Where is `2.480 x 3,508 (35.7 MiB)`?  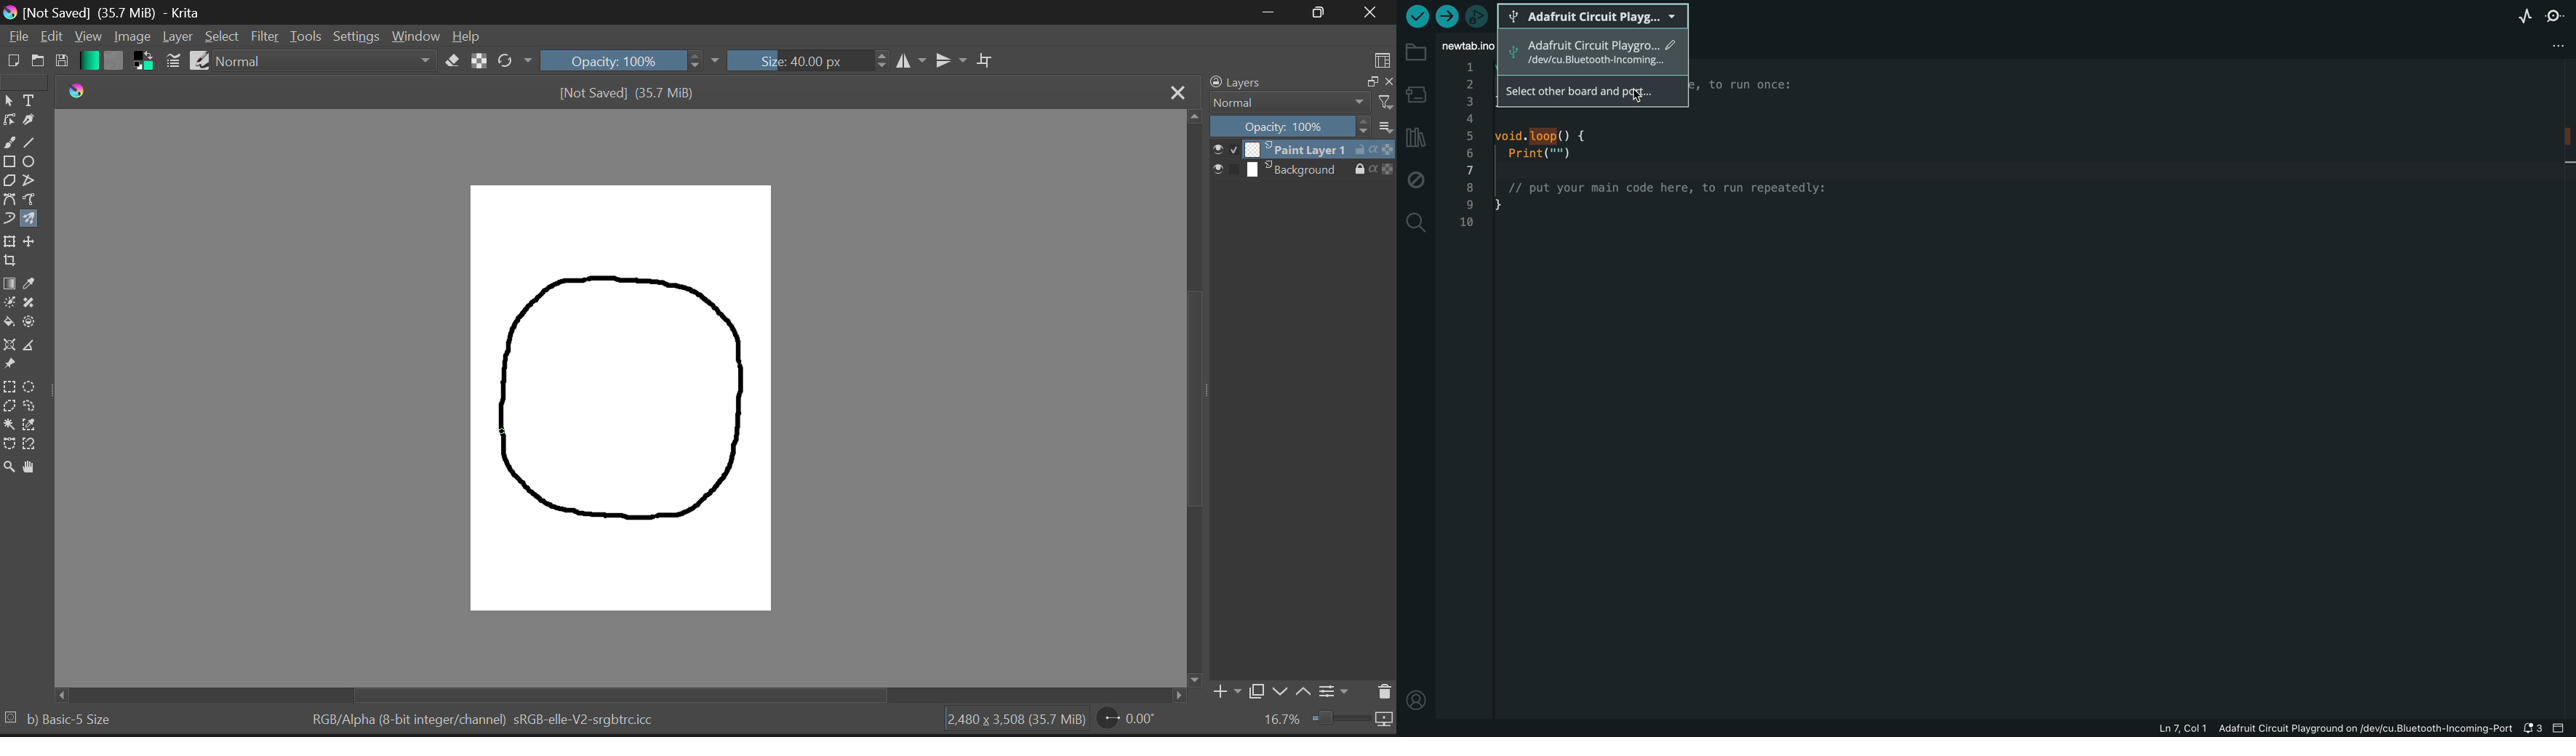
2.480 x 3,508 (35.7 MiB) is located at coordinates (1011, 720).